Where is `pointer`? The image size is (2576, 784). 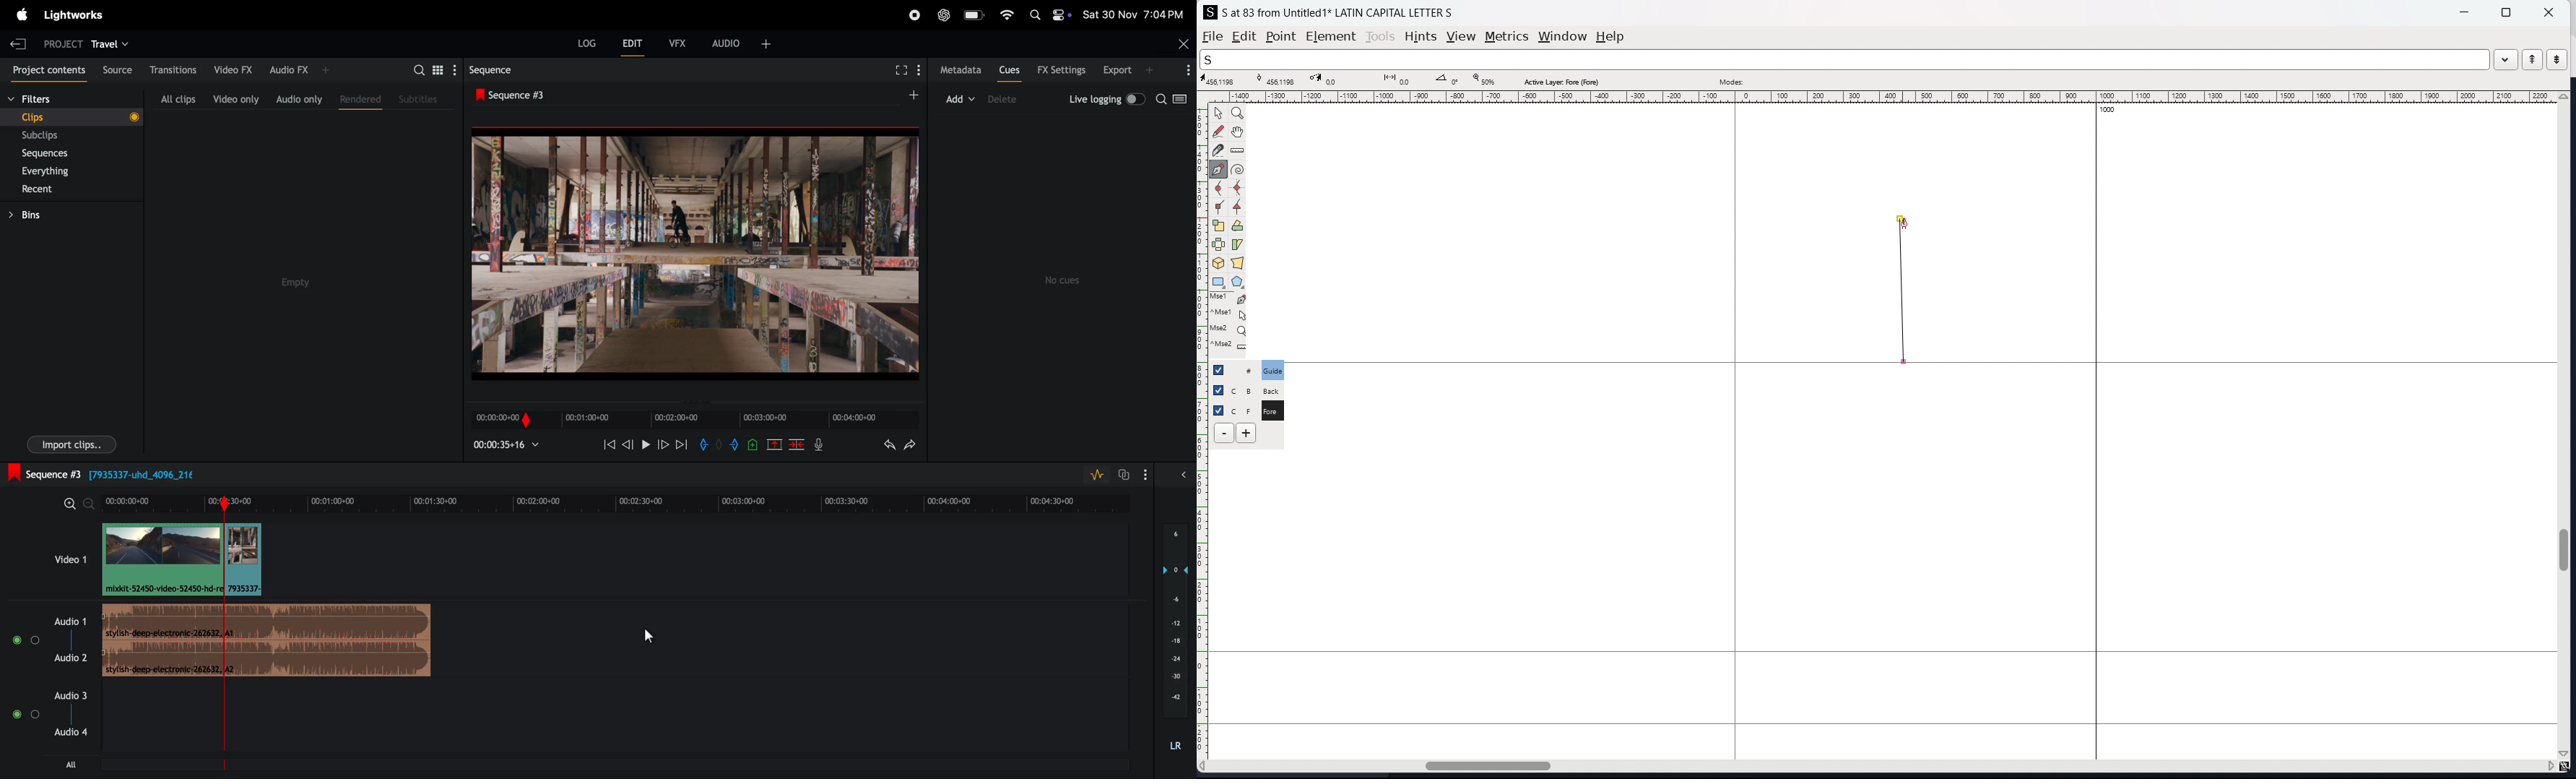 pointer is located at coordinates (1219, 113).